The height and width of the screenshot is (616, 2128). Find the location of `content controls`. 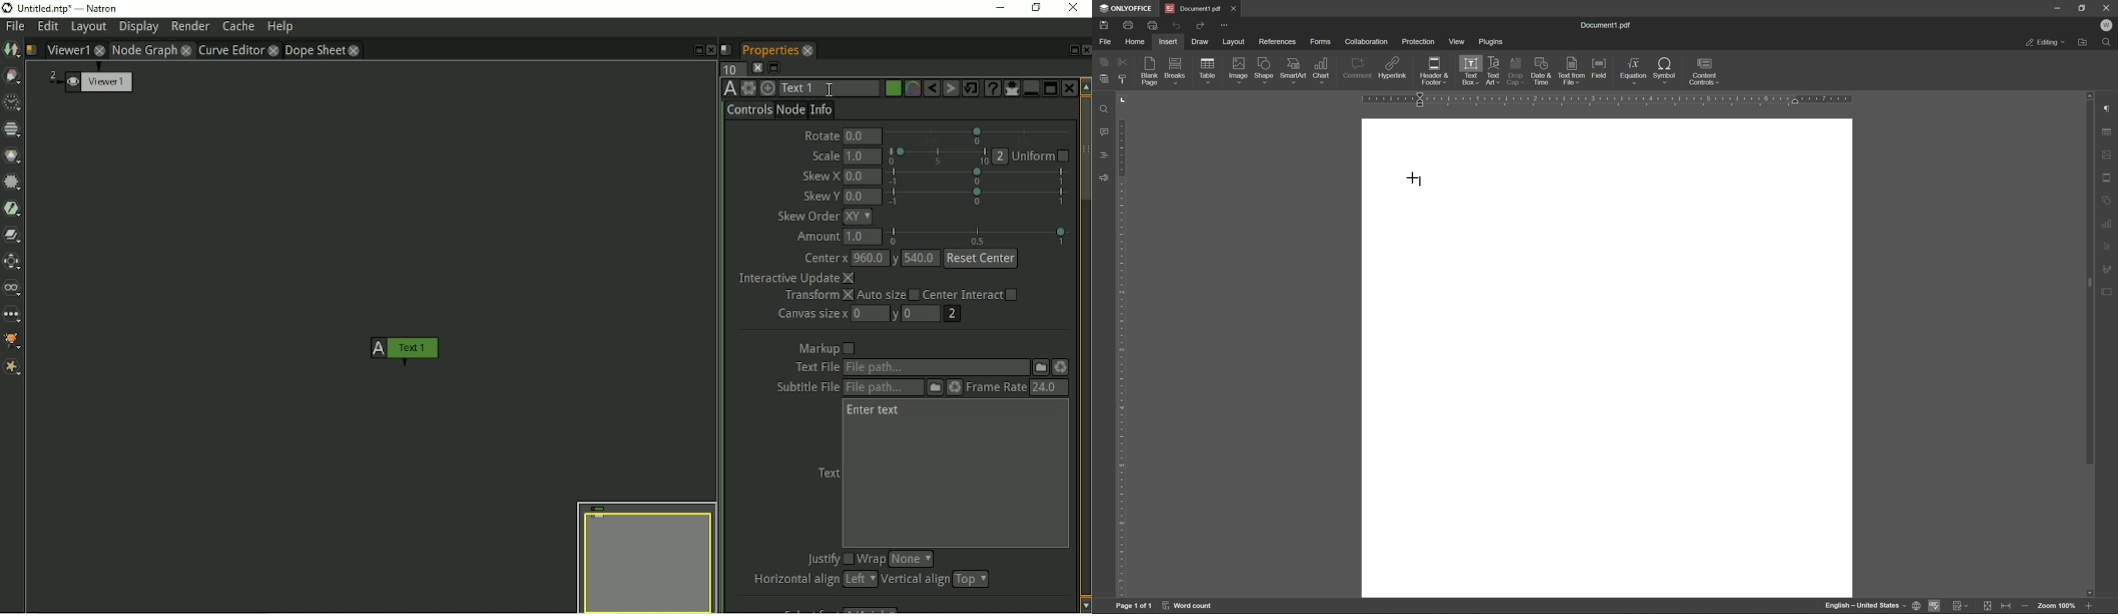

content controls is located at coordinates (1706, 71).